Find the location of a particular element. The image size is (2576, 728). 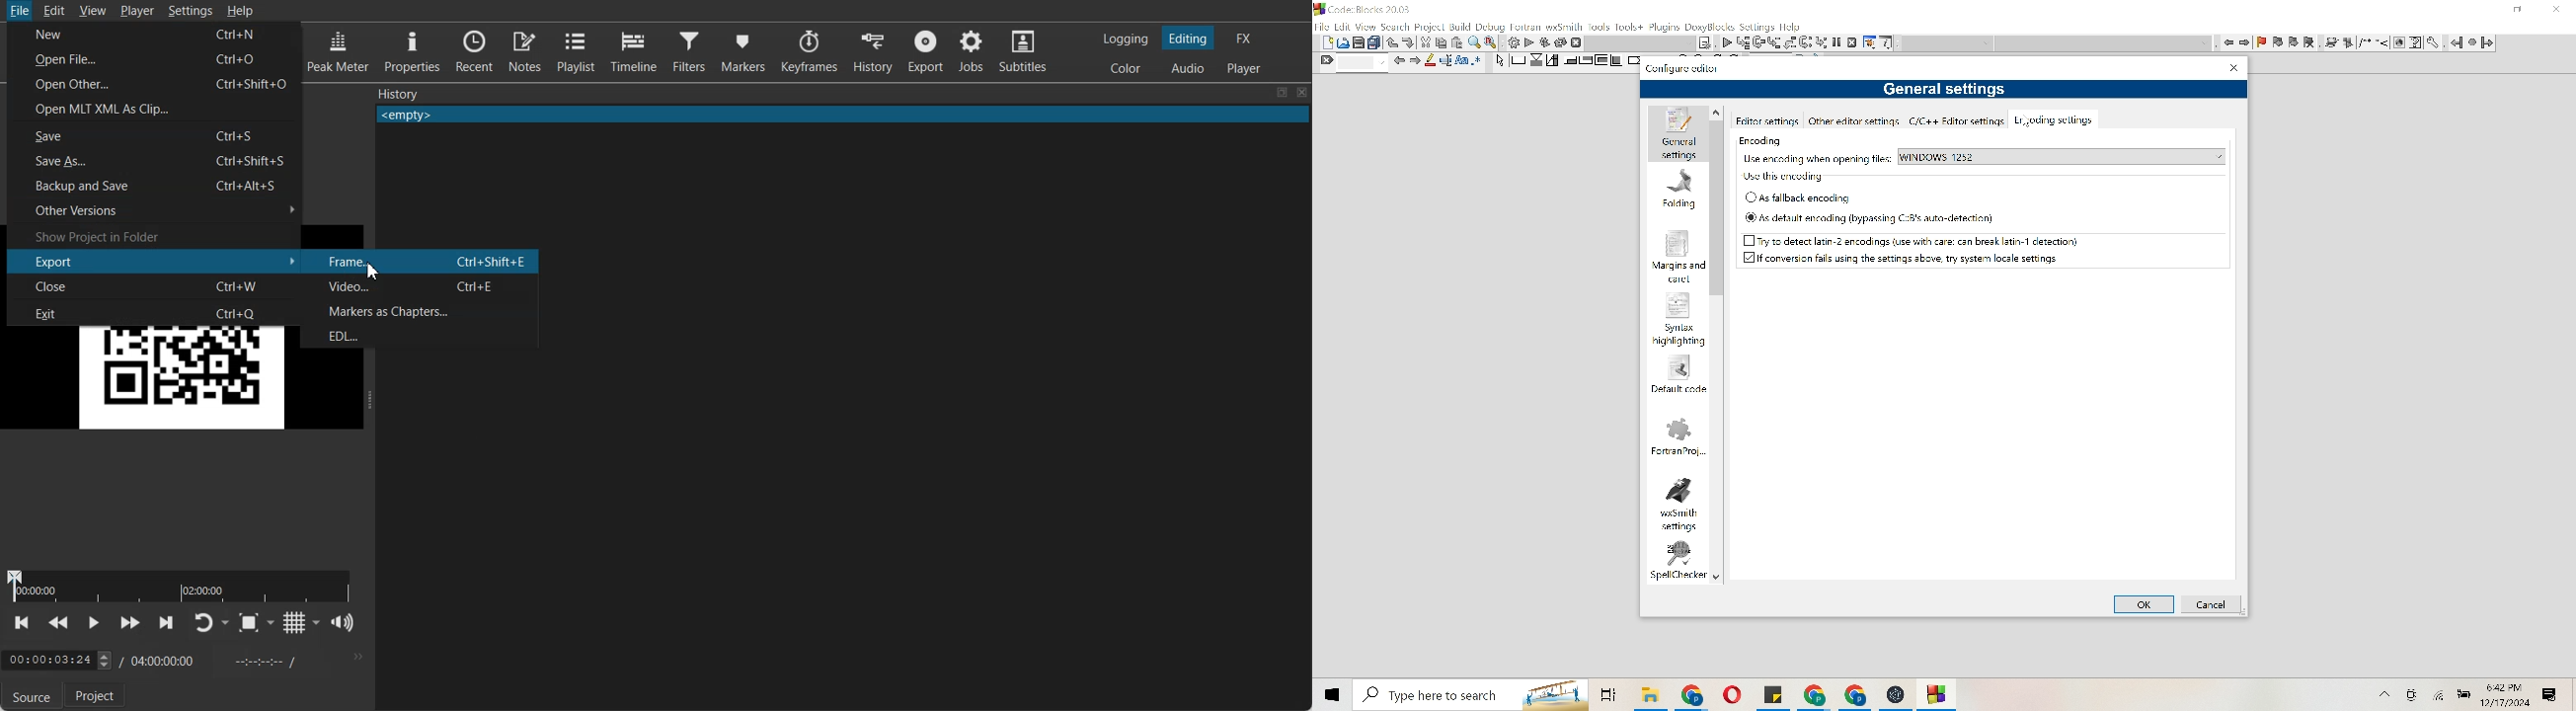

Toggle grid display on the player is located at coordinates (293, 623).